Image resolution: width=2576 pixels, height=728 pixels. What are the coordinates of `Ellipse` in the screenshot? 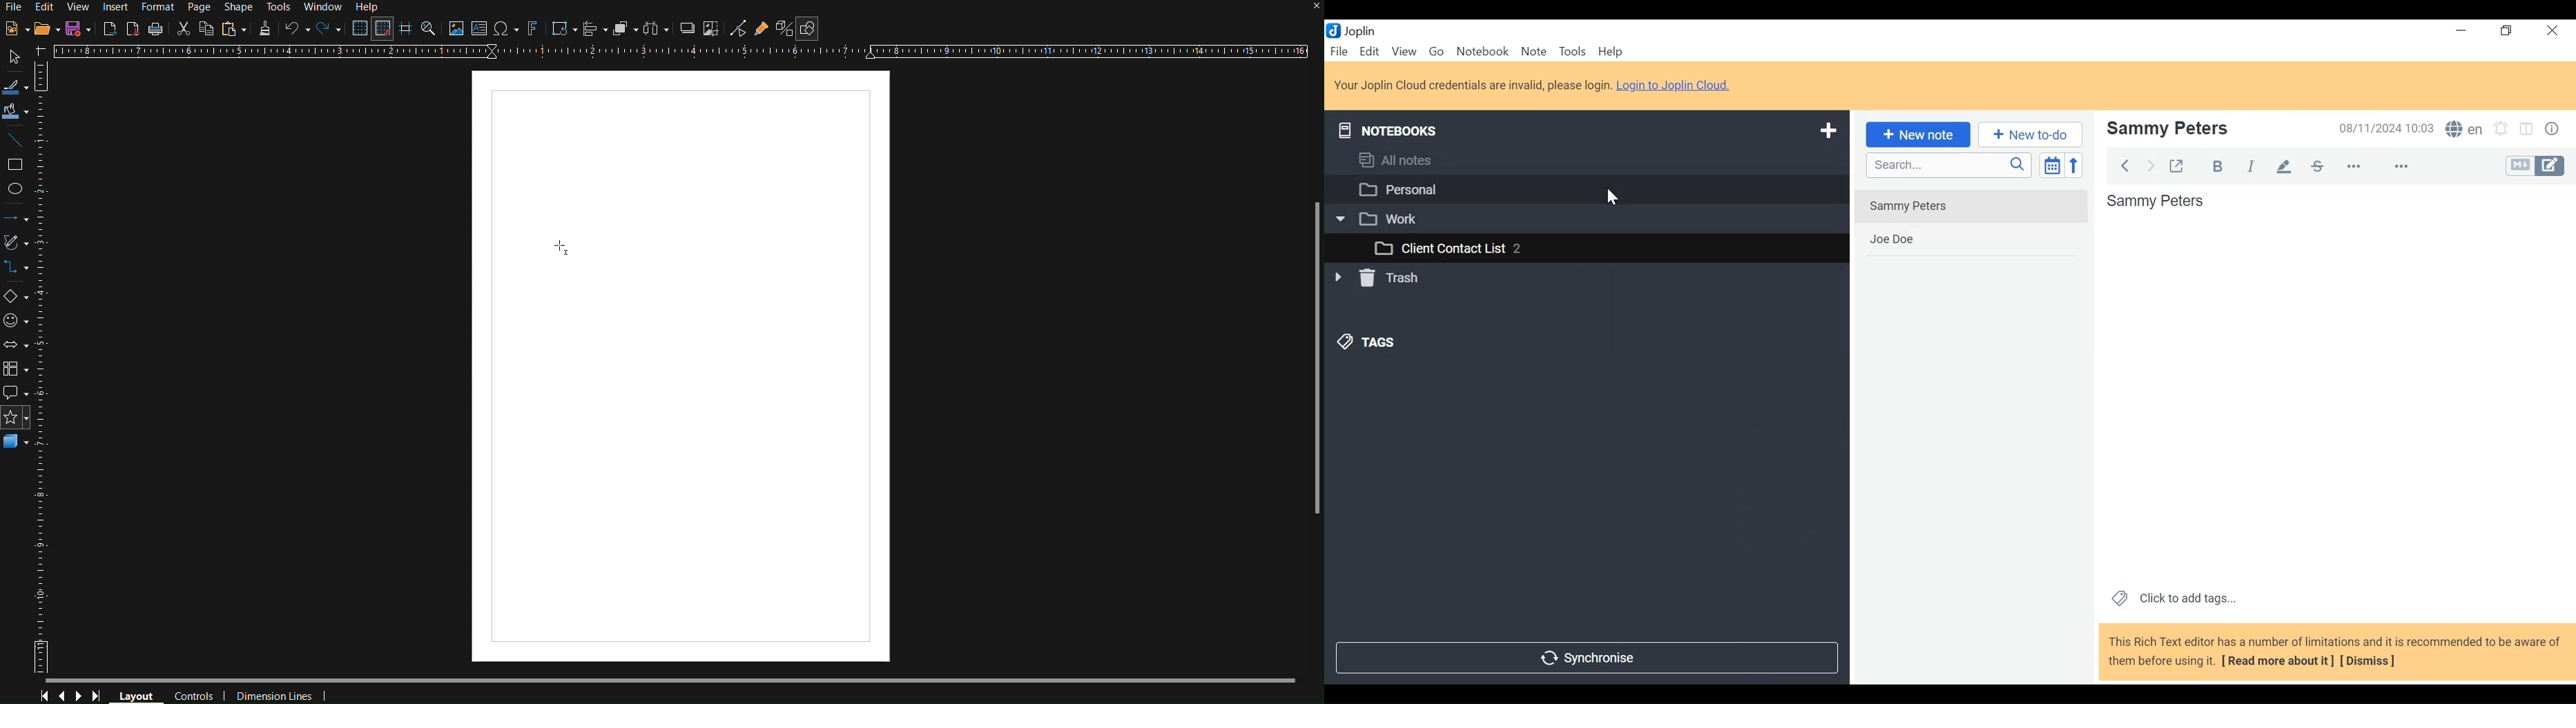 It's located at (19, 190).